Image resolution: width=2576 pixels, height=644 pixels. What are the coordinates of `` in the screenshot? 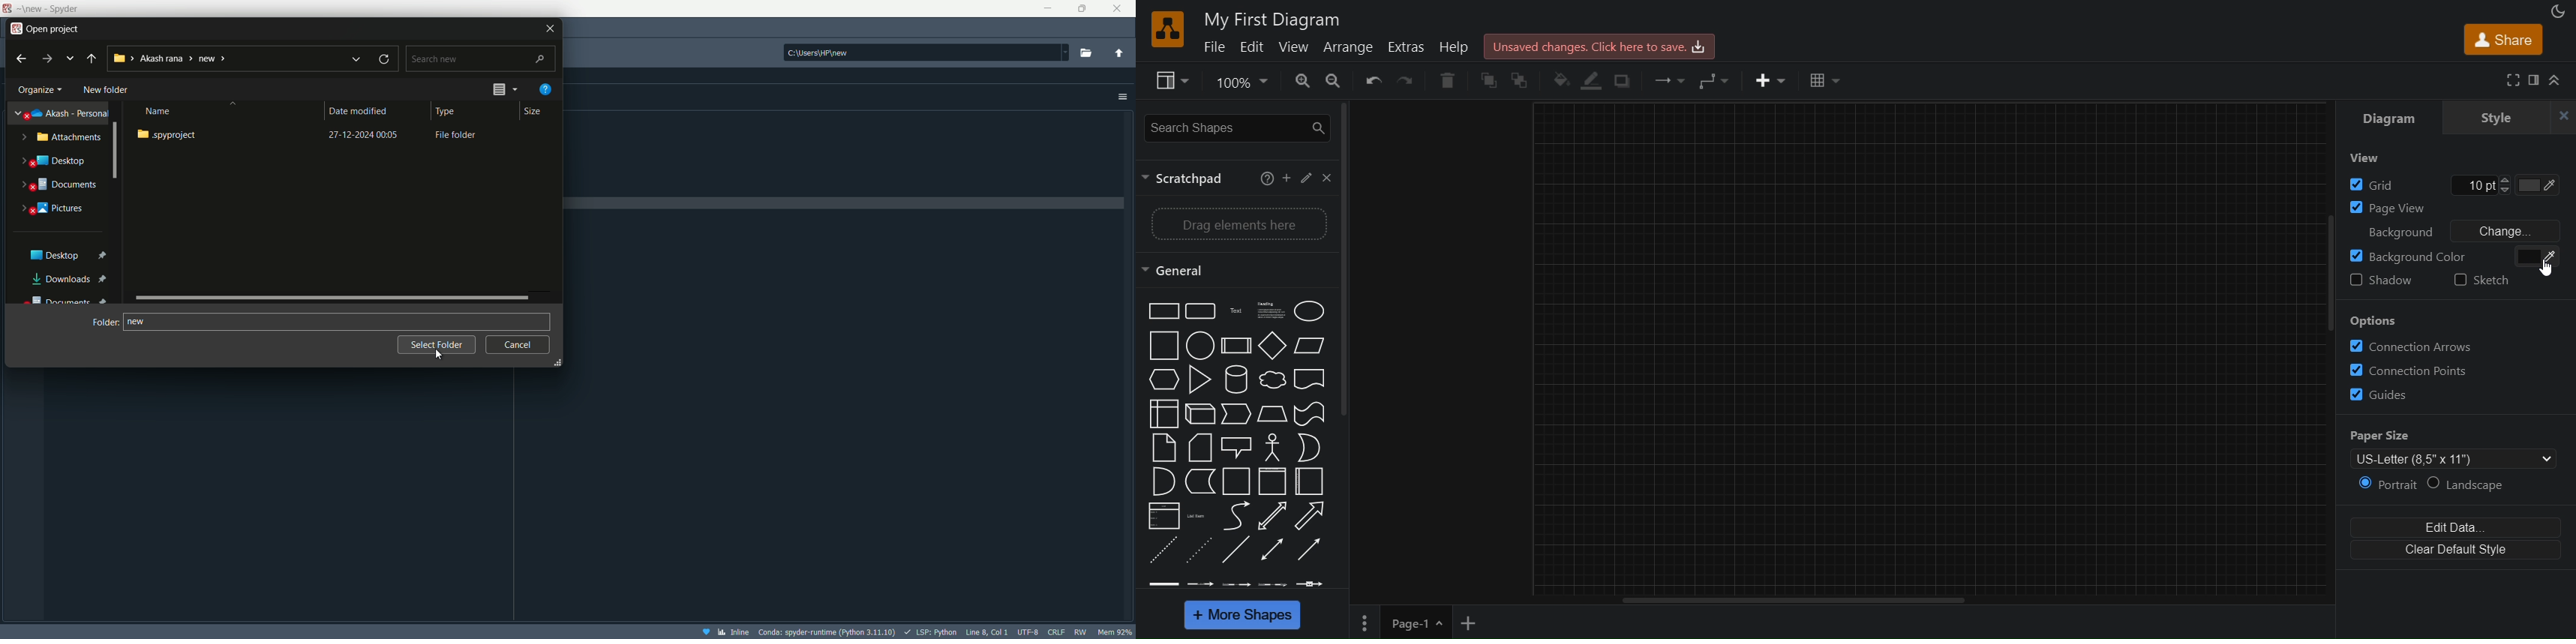 It's located at (1455, 49).